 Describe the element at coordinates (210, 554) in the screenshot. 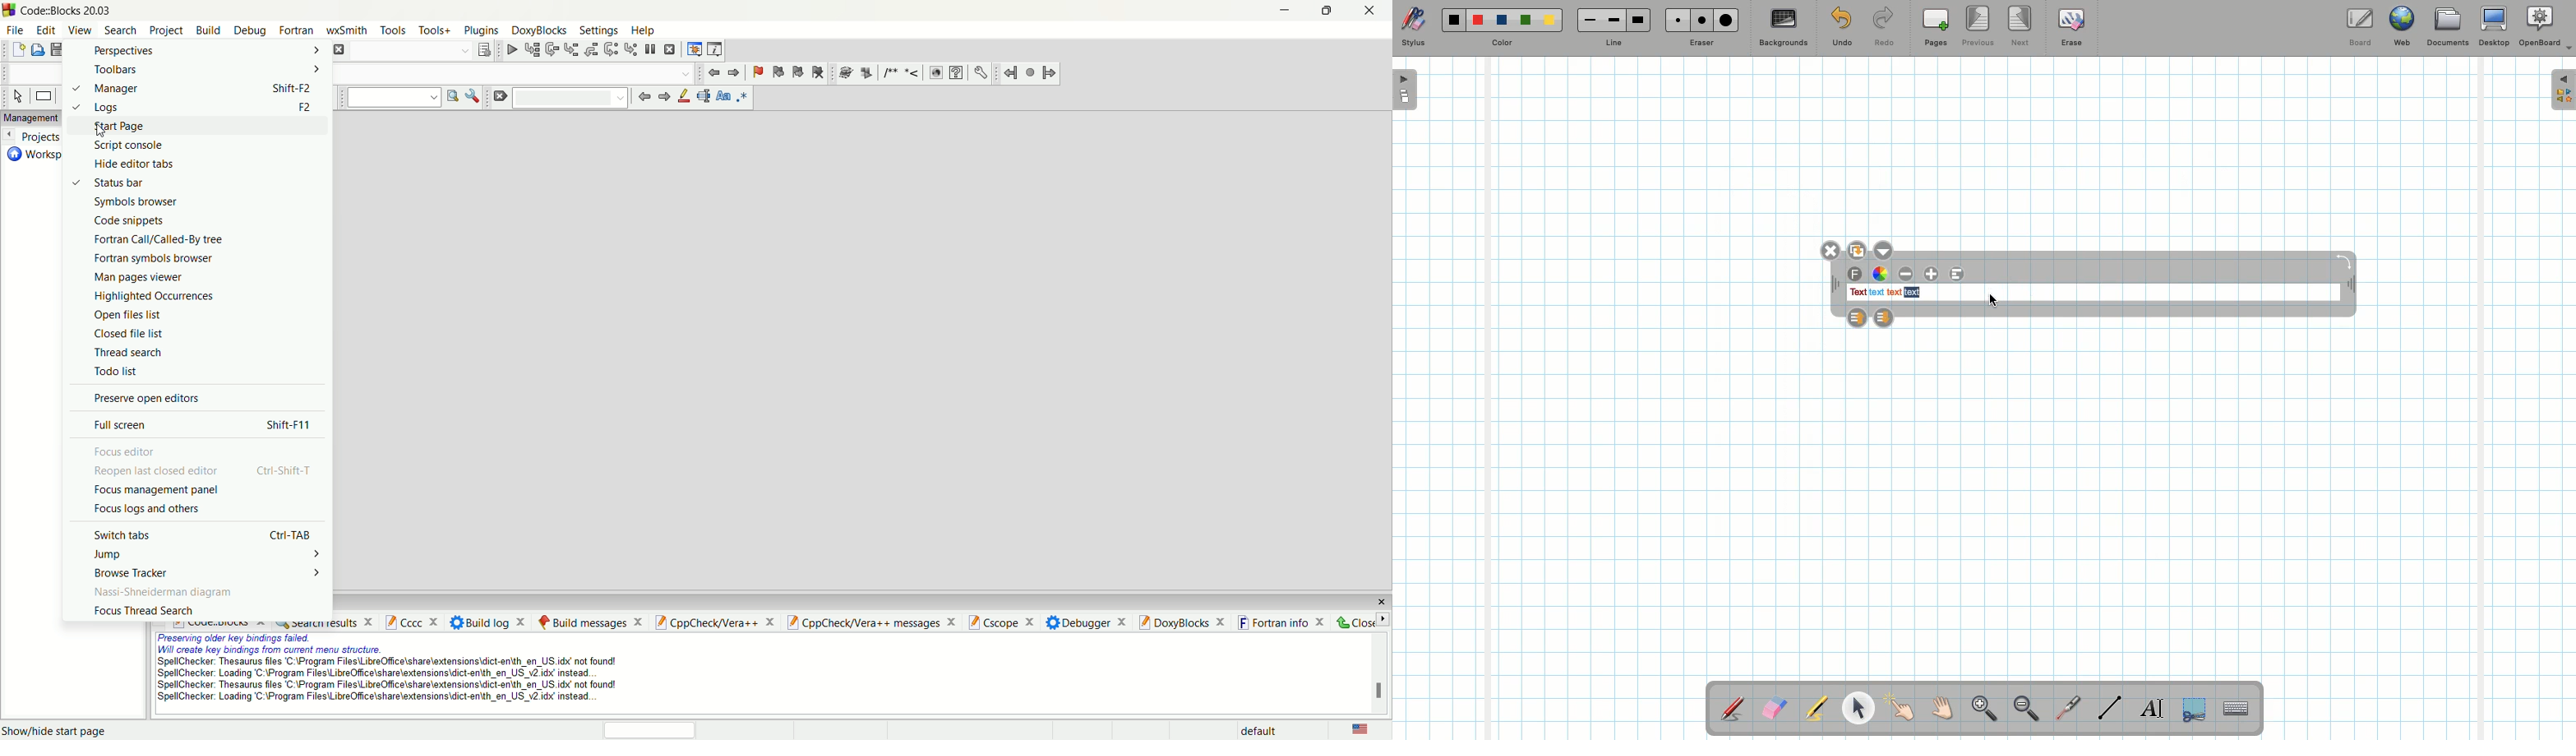

I see `jump` at that location.